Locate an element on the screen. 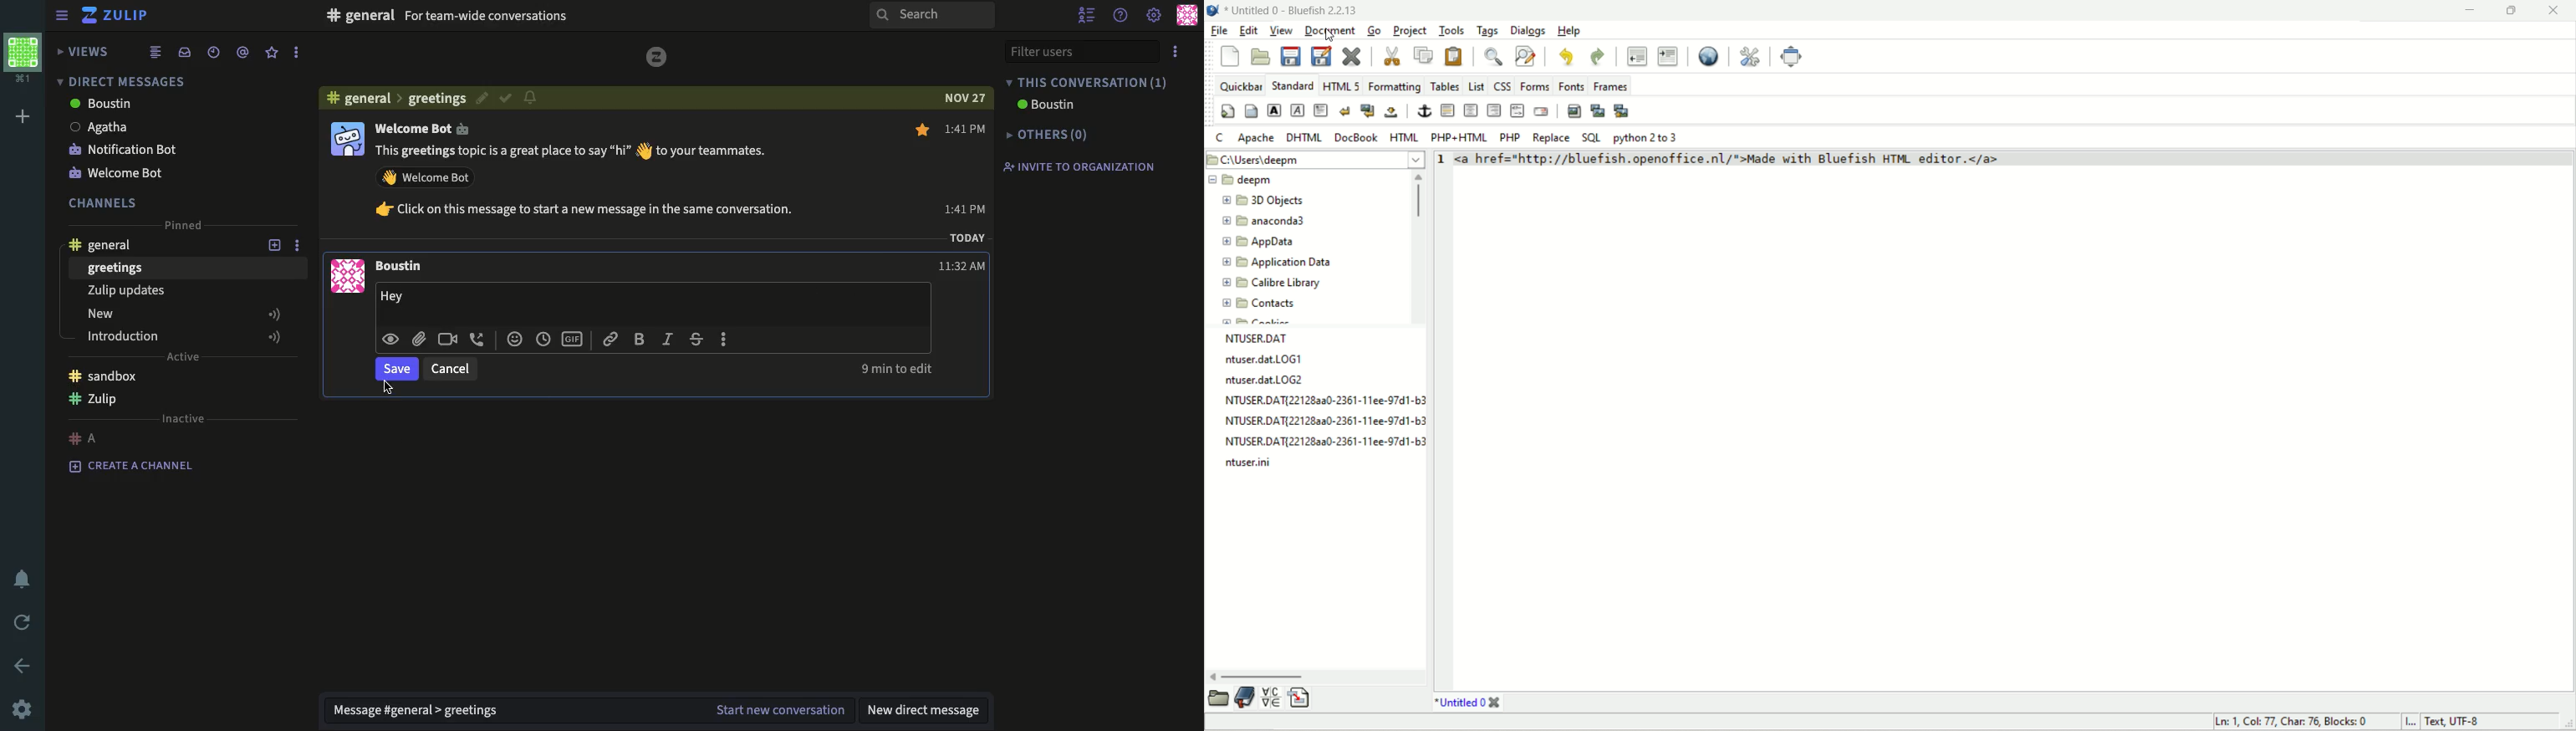  project is located at coordinates (1411, 30).